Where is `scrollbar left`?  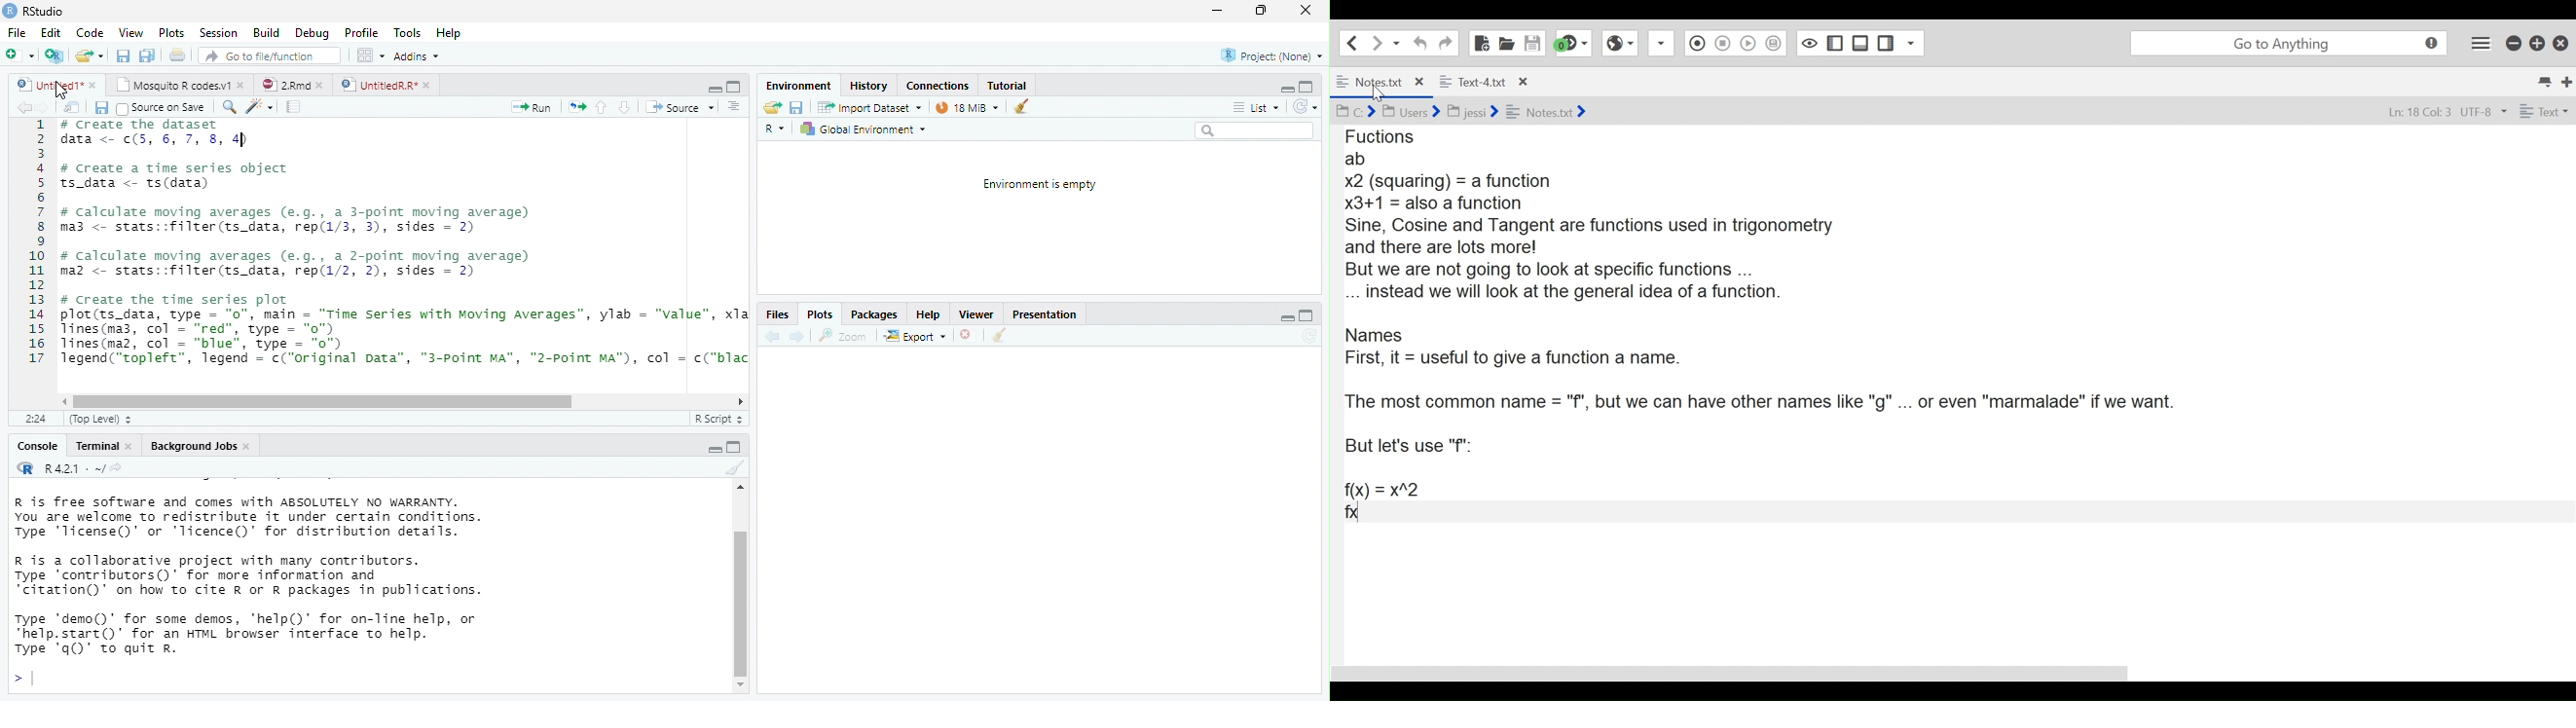 scrollbar left is located at coordinates (61, 401).